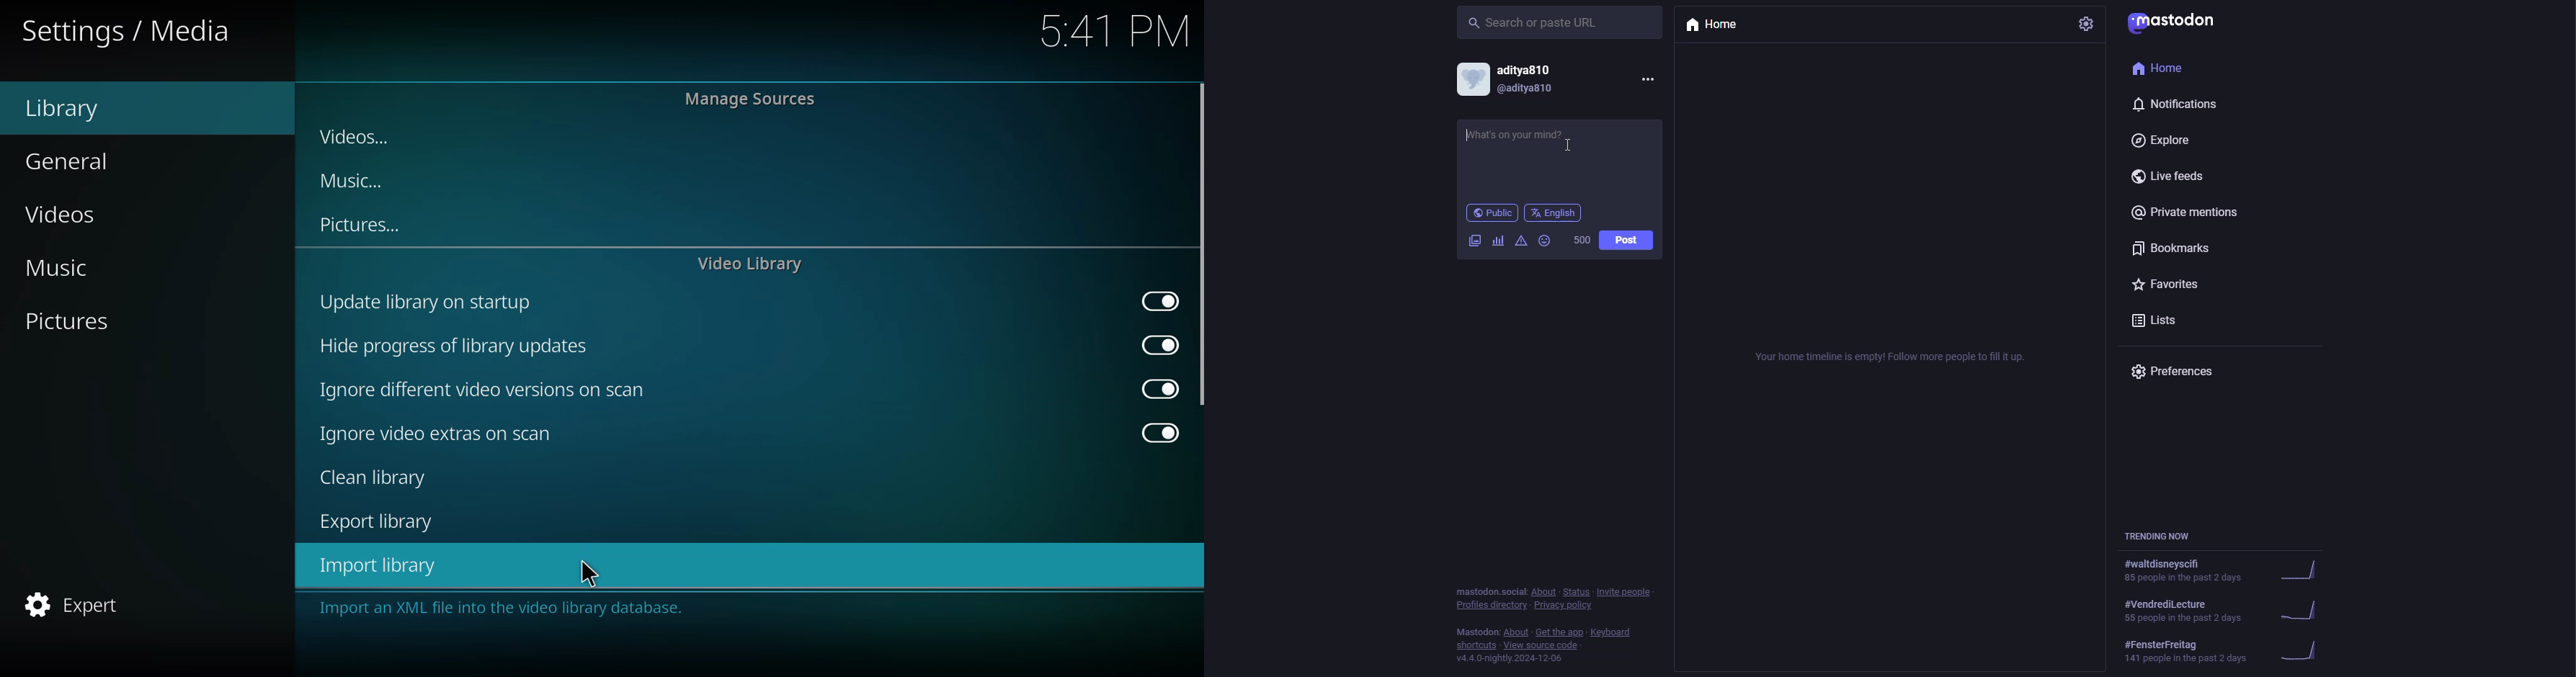 This screenshot has height=700, width=2576. Describe the element at coordinates (55, 268) in the screenshot. I see `music` at that location.